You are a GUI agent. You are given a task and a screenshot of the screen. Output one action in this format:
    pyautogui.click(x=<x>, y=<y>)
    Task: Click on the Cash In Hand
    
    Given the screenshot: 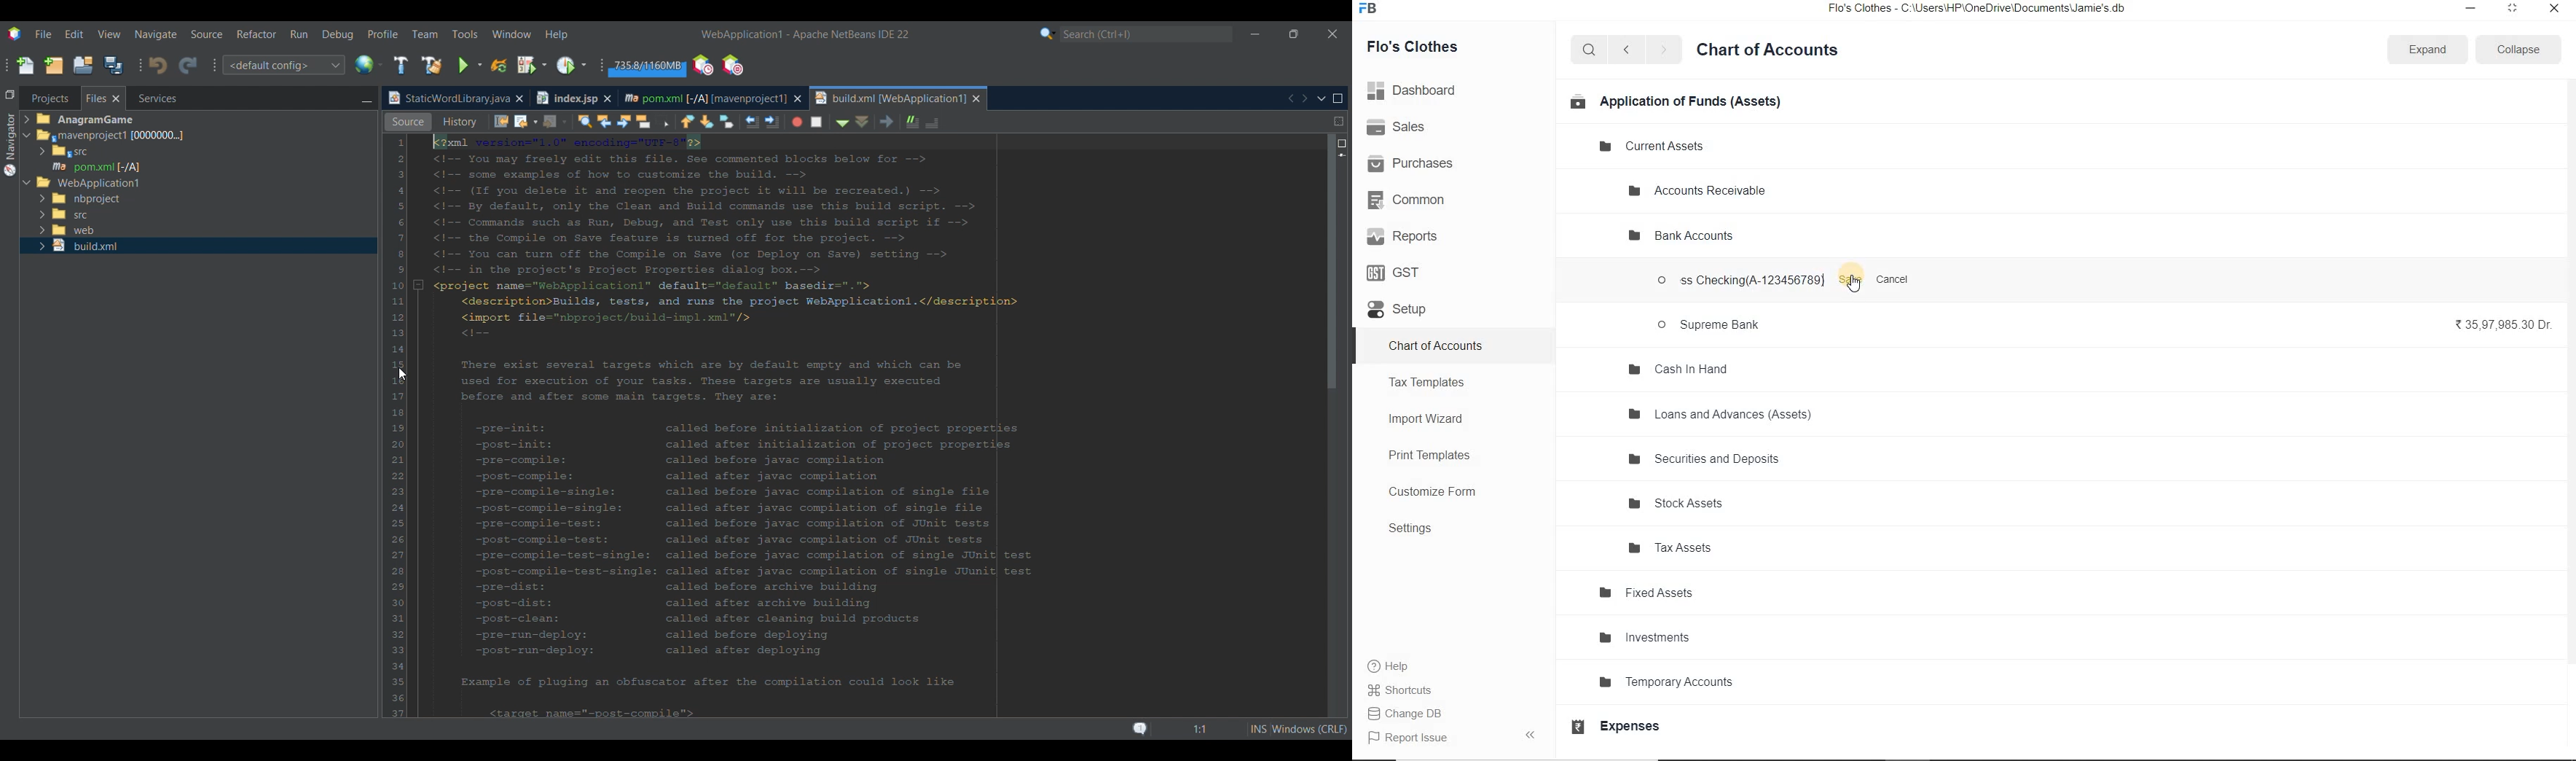 What is the action you would take?
    pyautogui.click(x=1682, y=369)
    